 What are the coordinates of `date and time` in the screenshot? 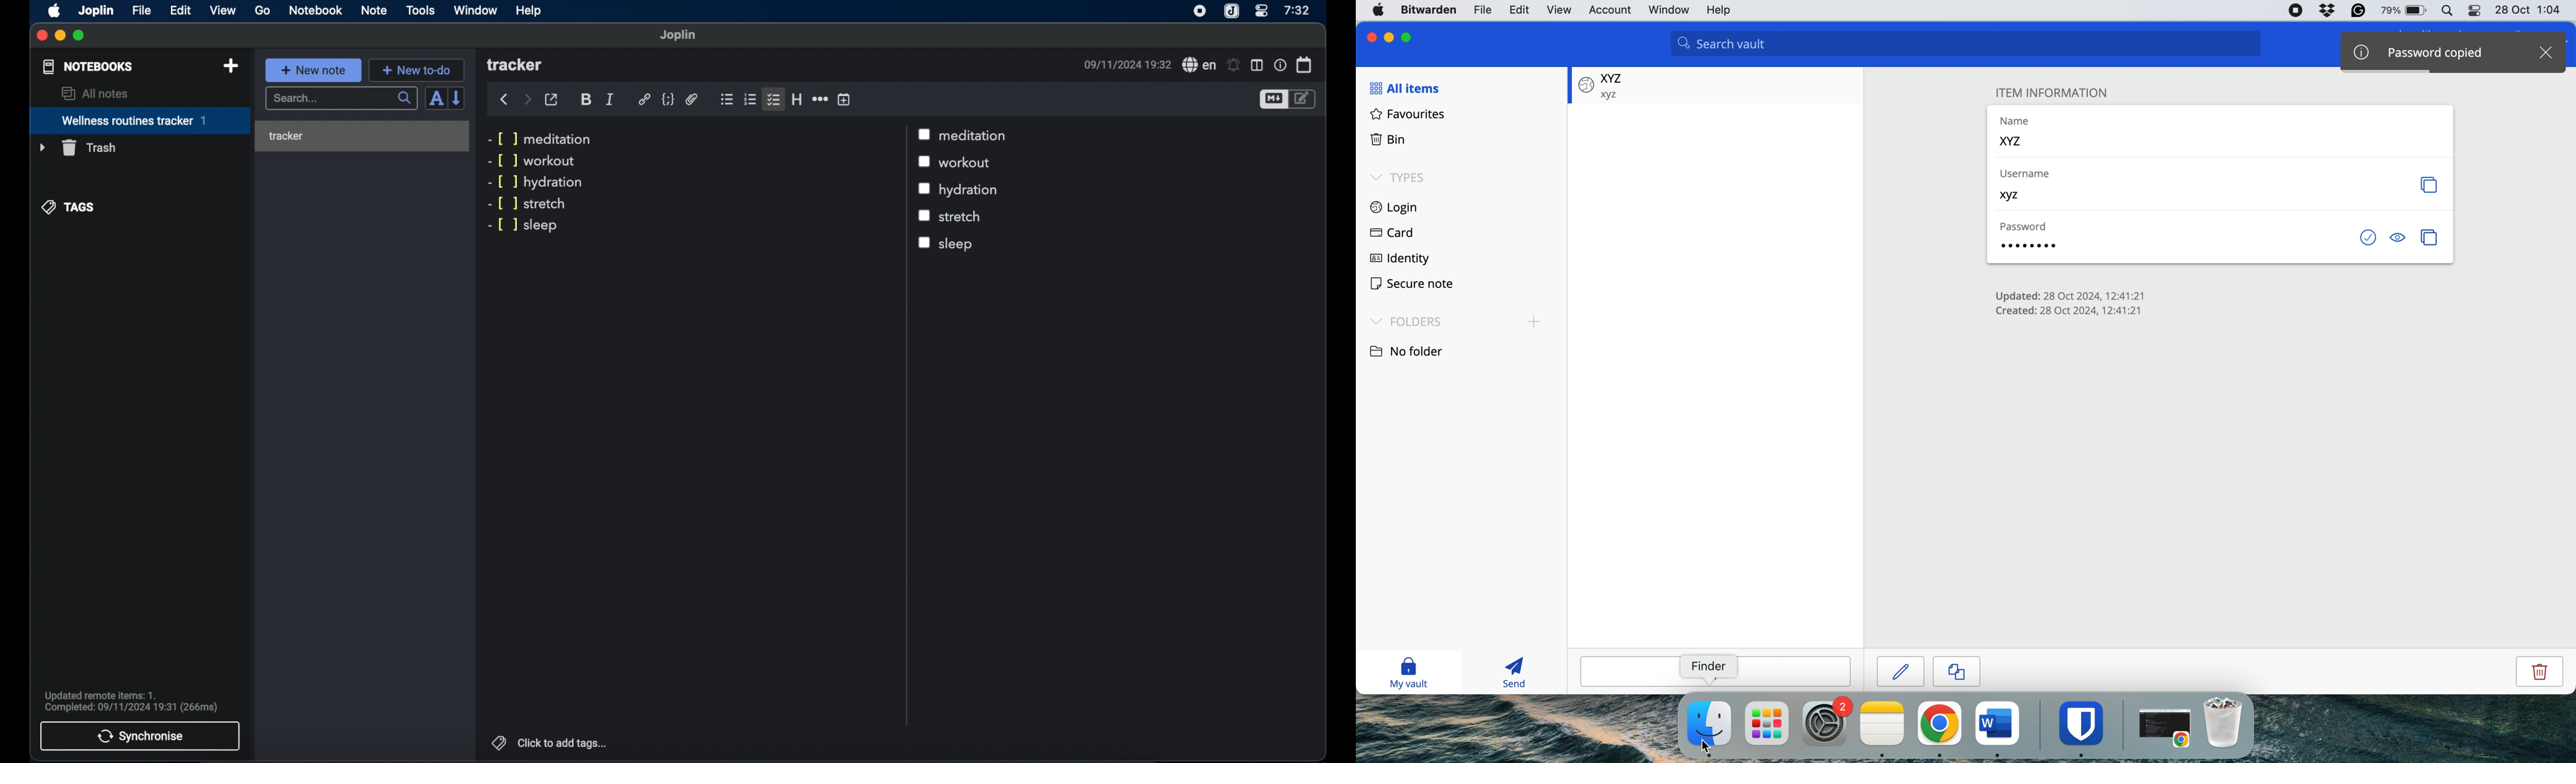 It's located at (2530, 9).